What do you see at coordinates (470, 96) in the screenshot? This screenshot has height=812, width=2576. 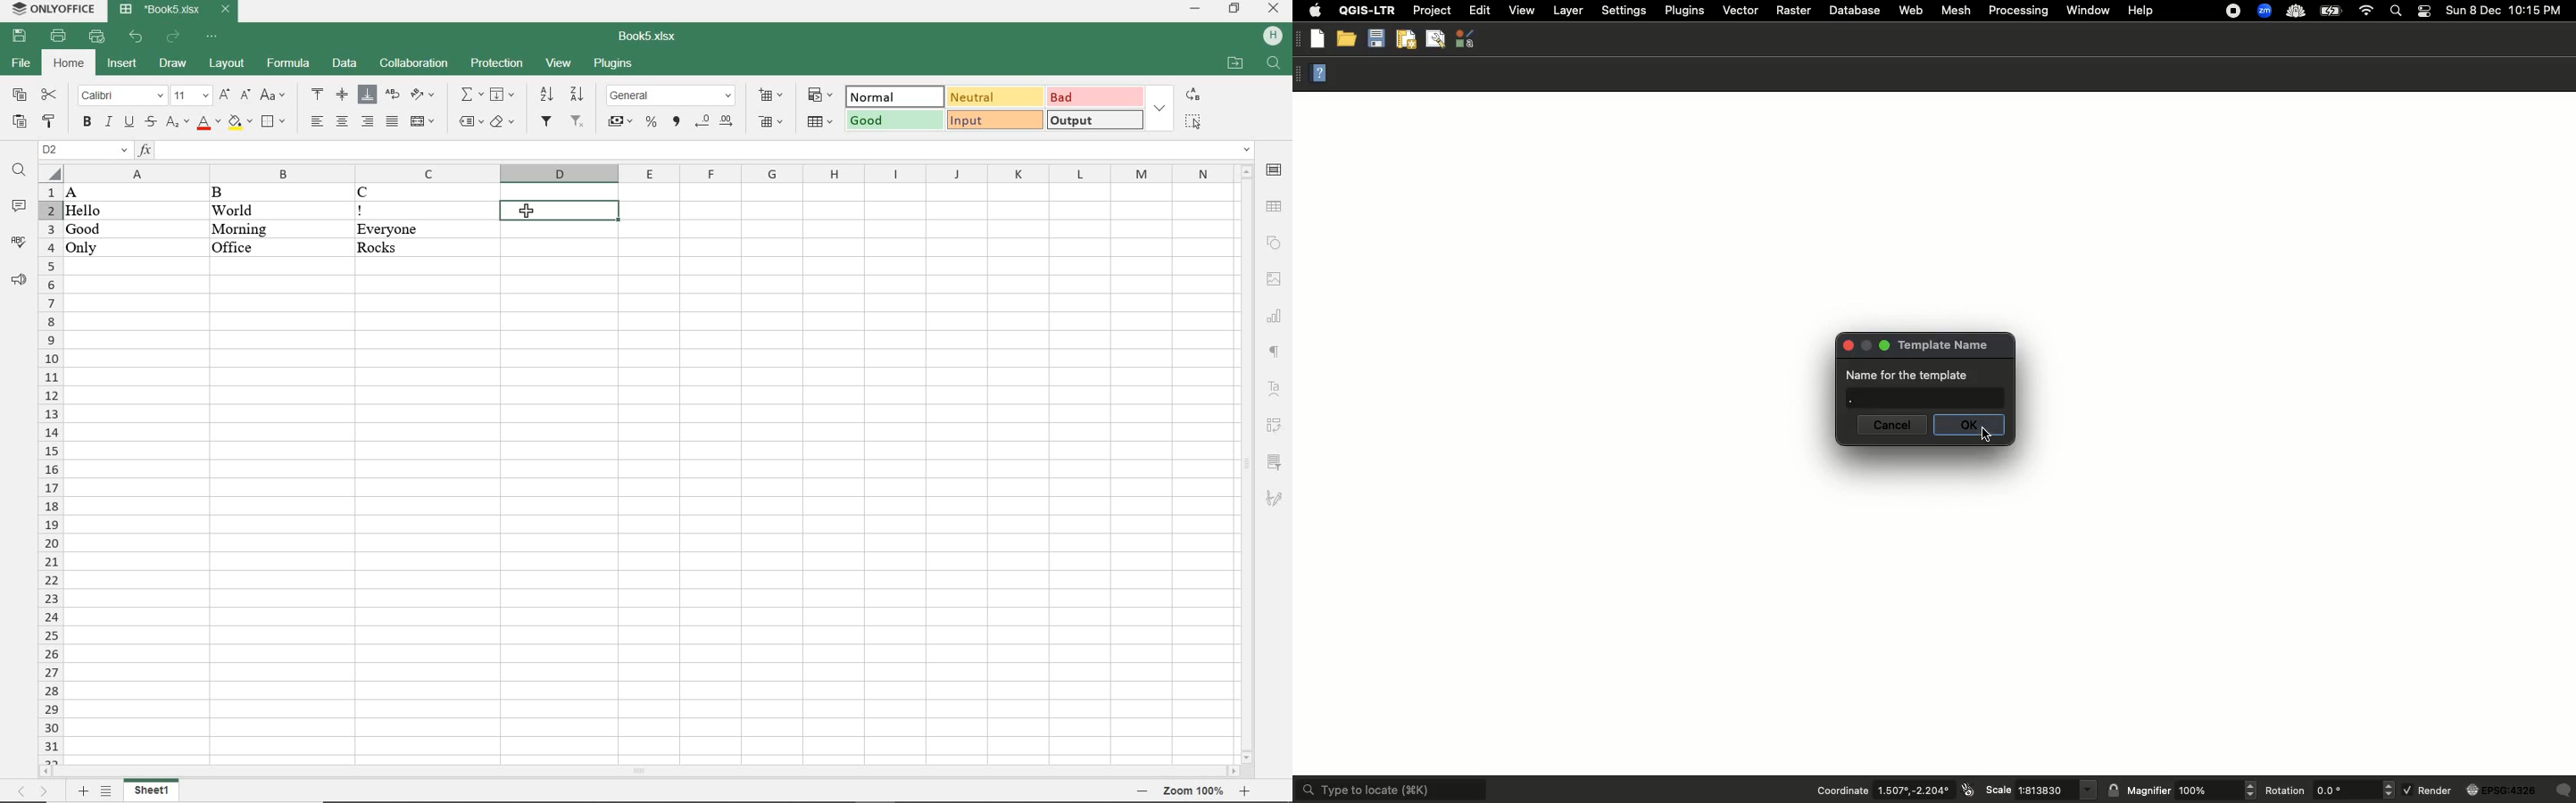 I see `INSERT FUNCTION` at bounding box center [470, 96].